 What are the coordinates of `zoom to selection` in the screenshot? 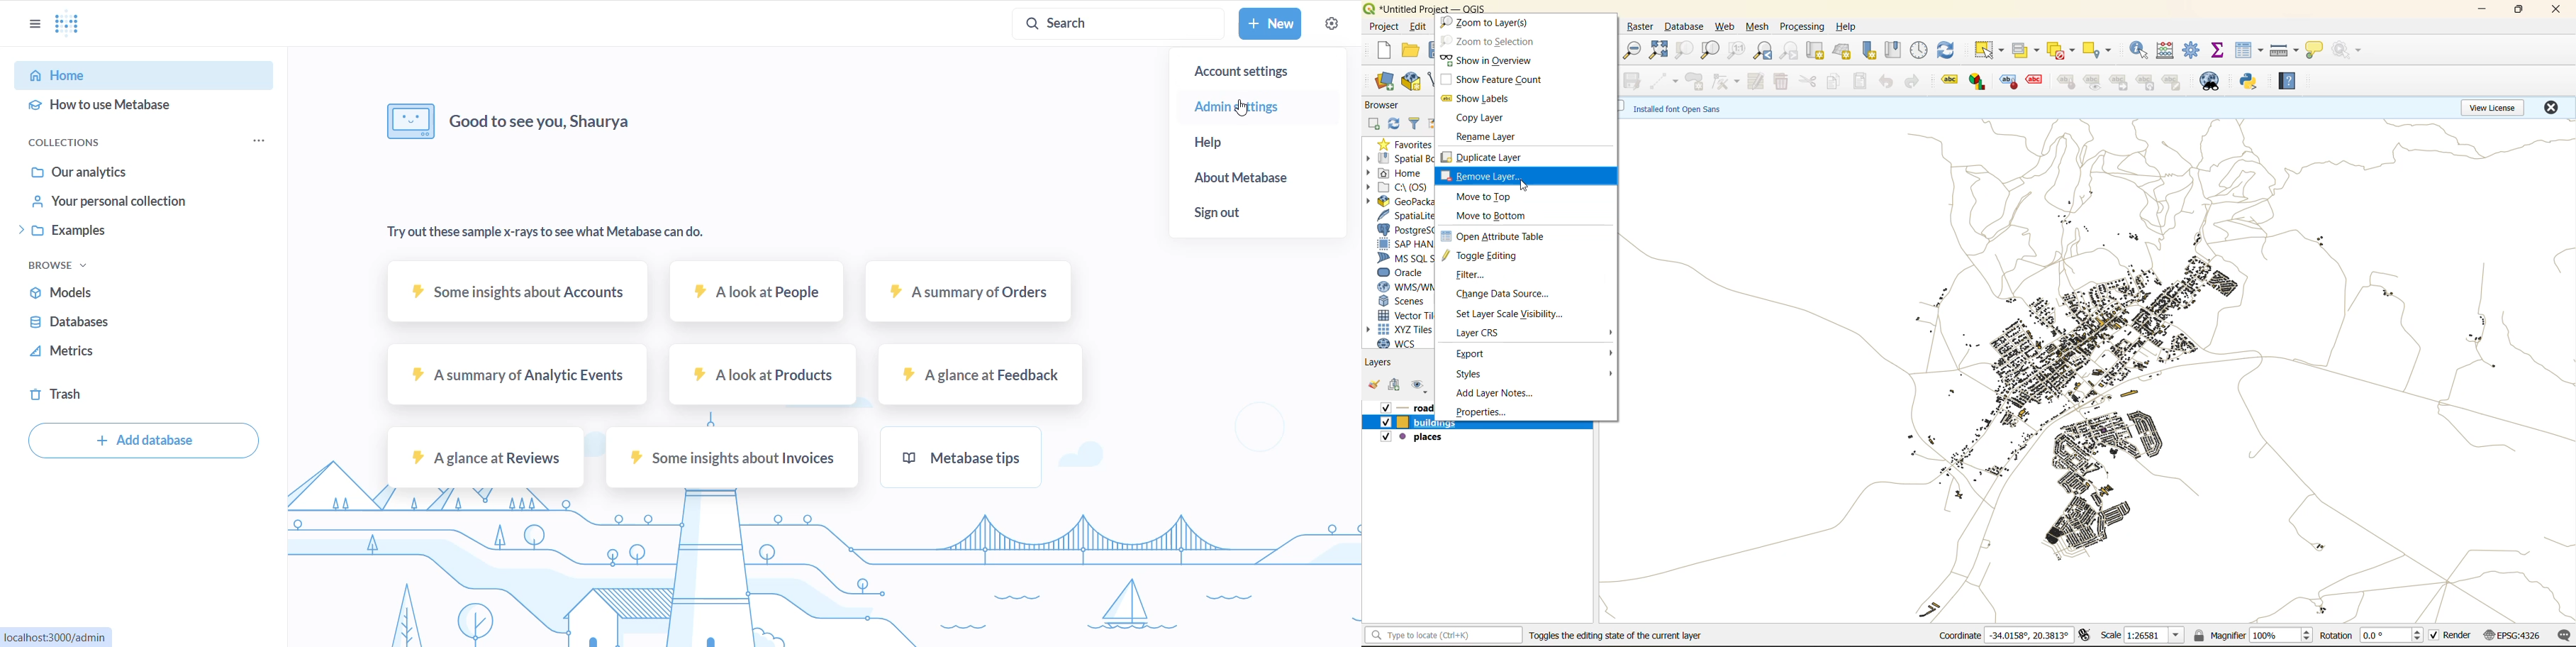 It's located at (1501, 41).